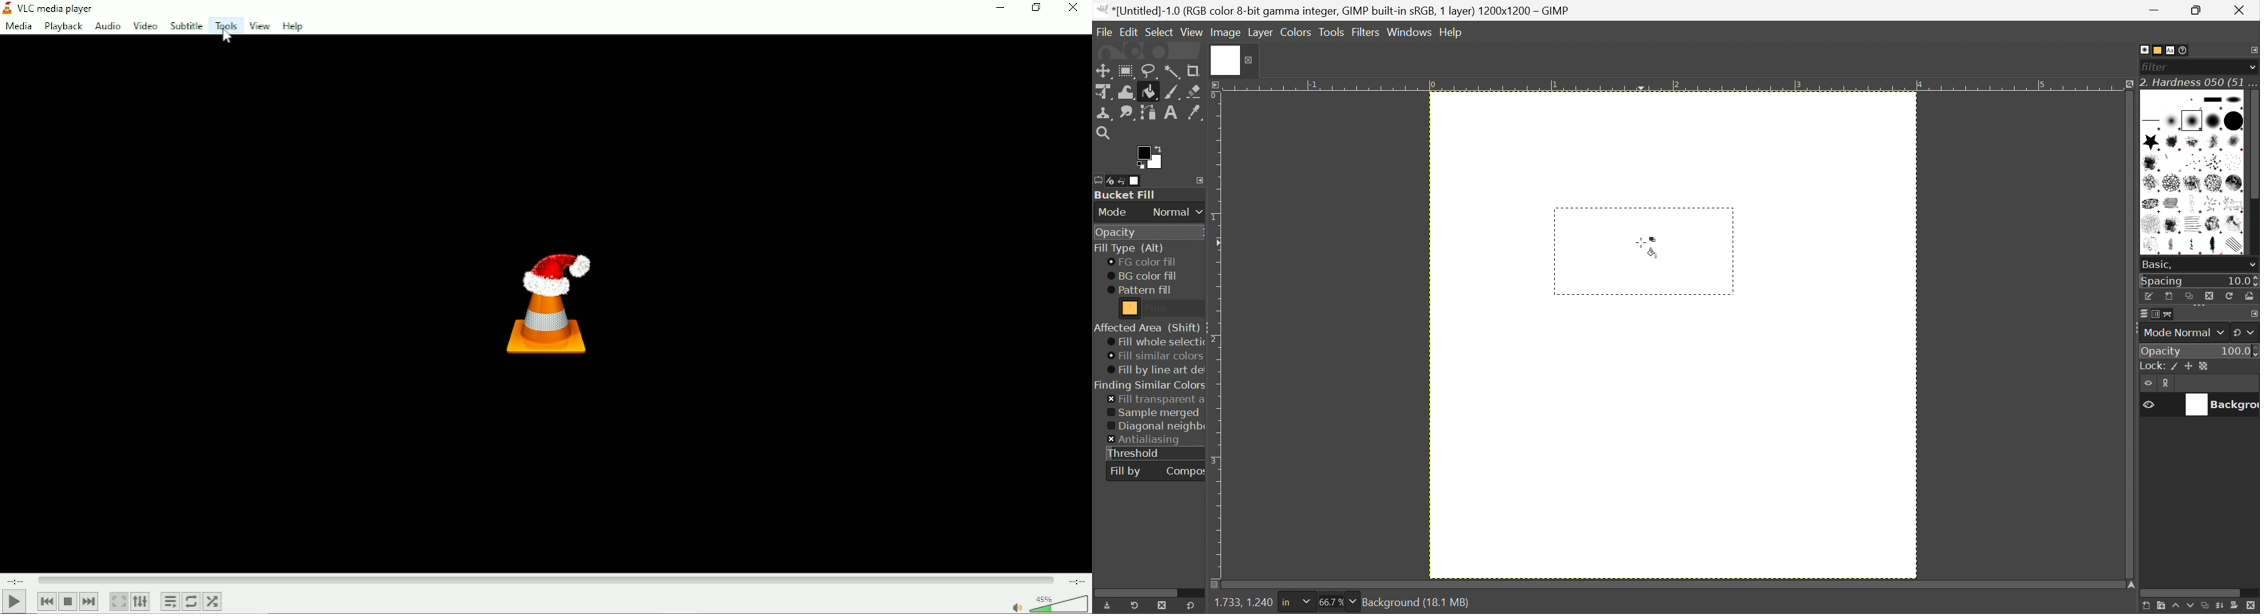 The height and width of the screenshot is (616, 2268). I want to click on Charcoal, so click(2173, 204).